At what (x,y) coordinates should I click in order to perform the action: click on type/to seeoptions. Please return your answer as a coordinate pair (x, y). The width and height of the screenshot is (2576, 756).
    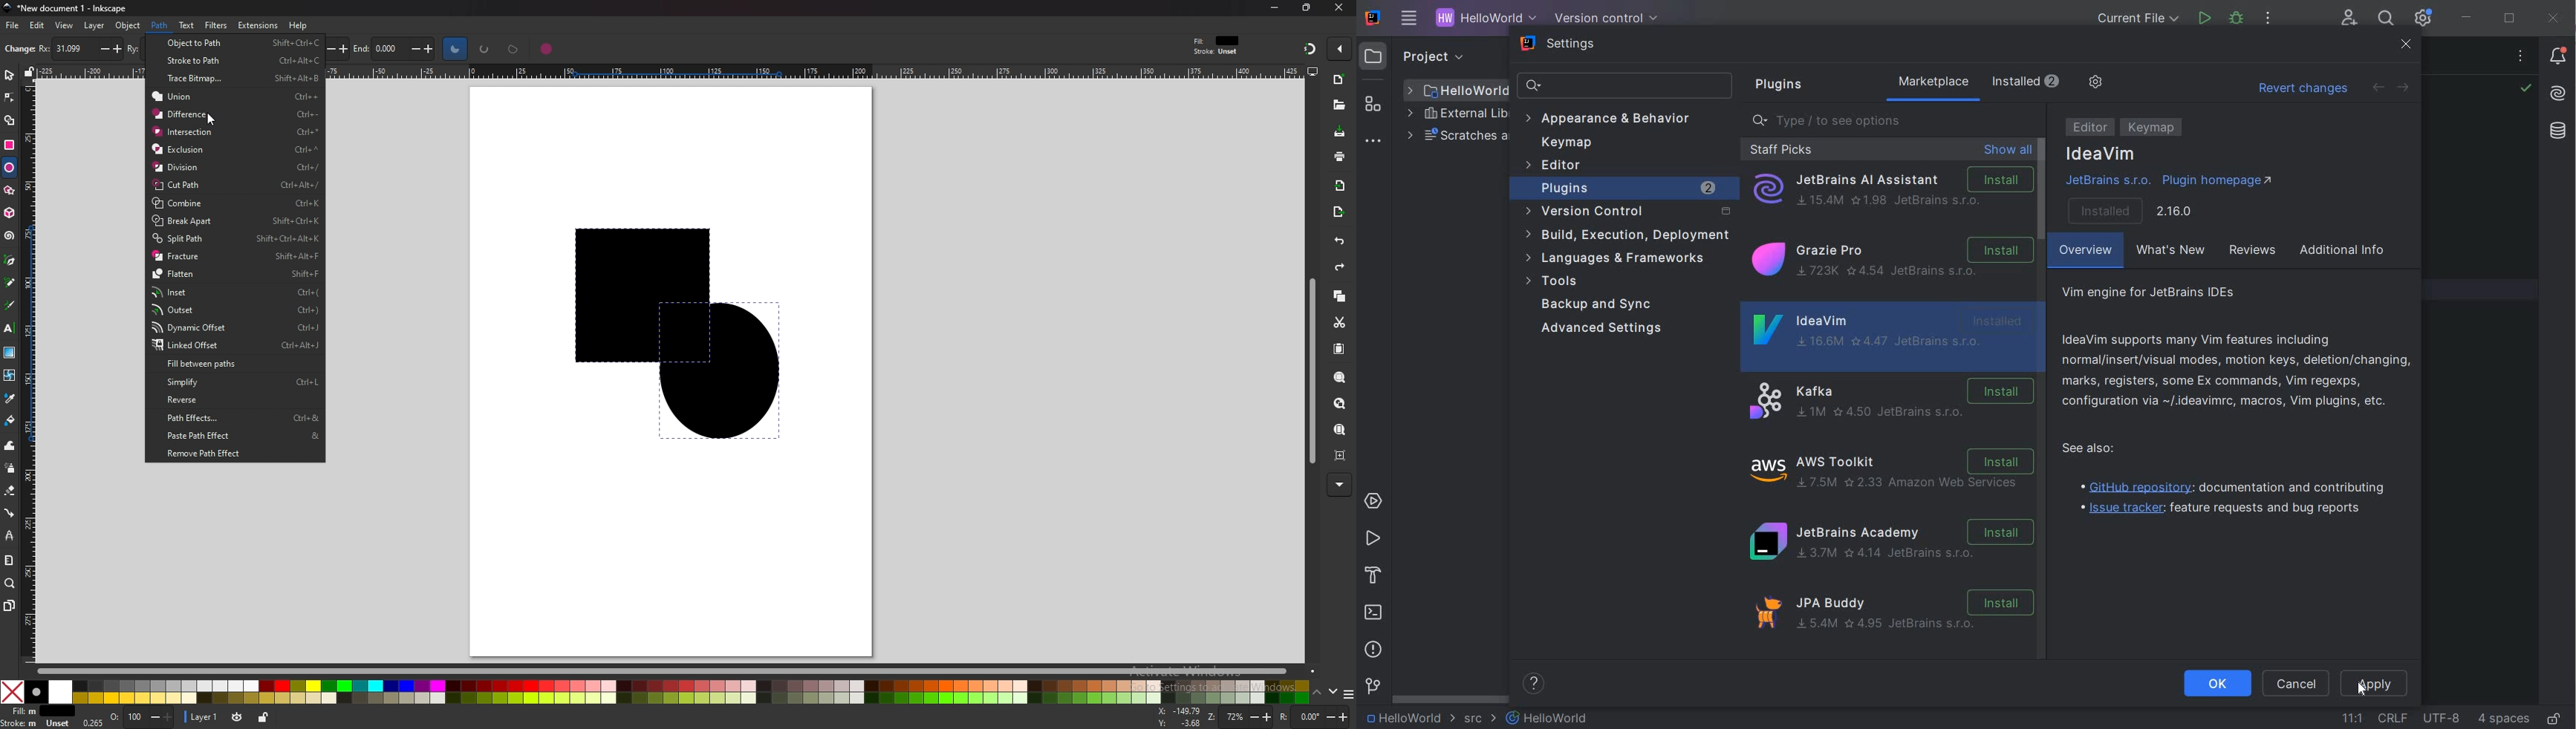
    Looking at the image, I should click on (1895, 121).